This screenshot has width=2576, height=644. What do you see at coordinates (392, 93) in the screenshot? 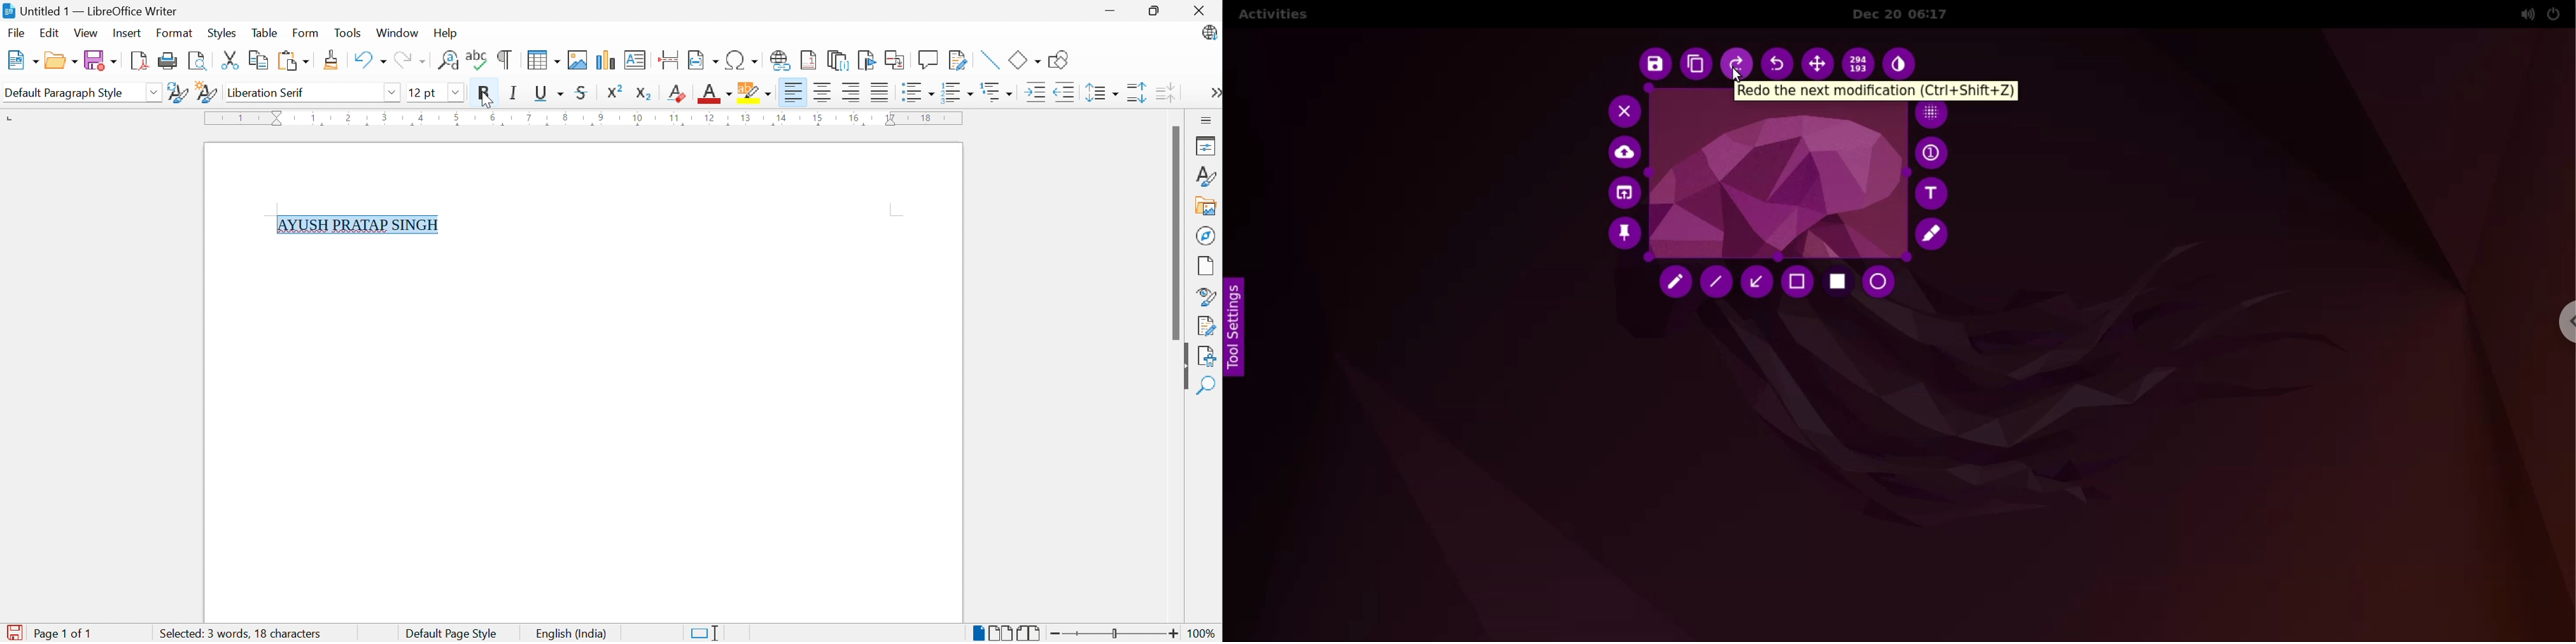
I see `Drop Down` at bounding box center [392, 93].